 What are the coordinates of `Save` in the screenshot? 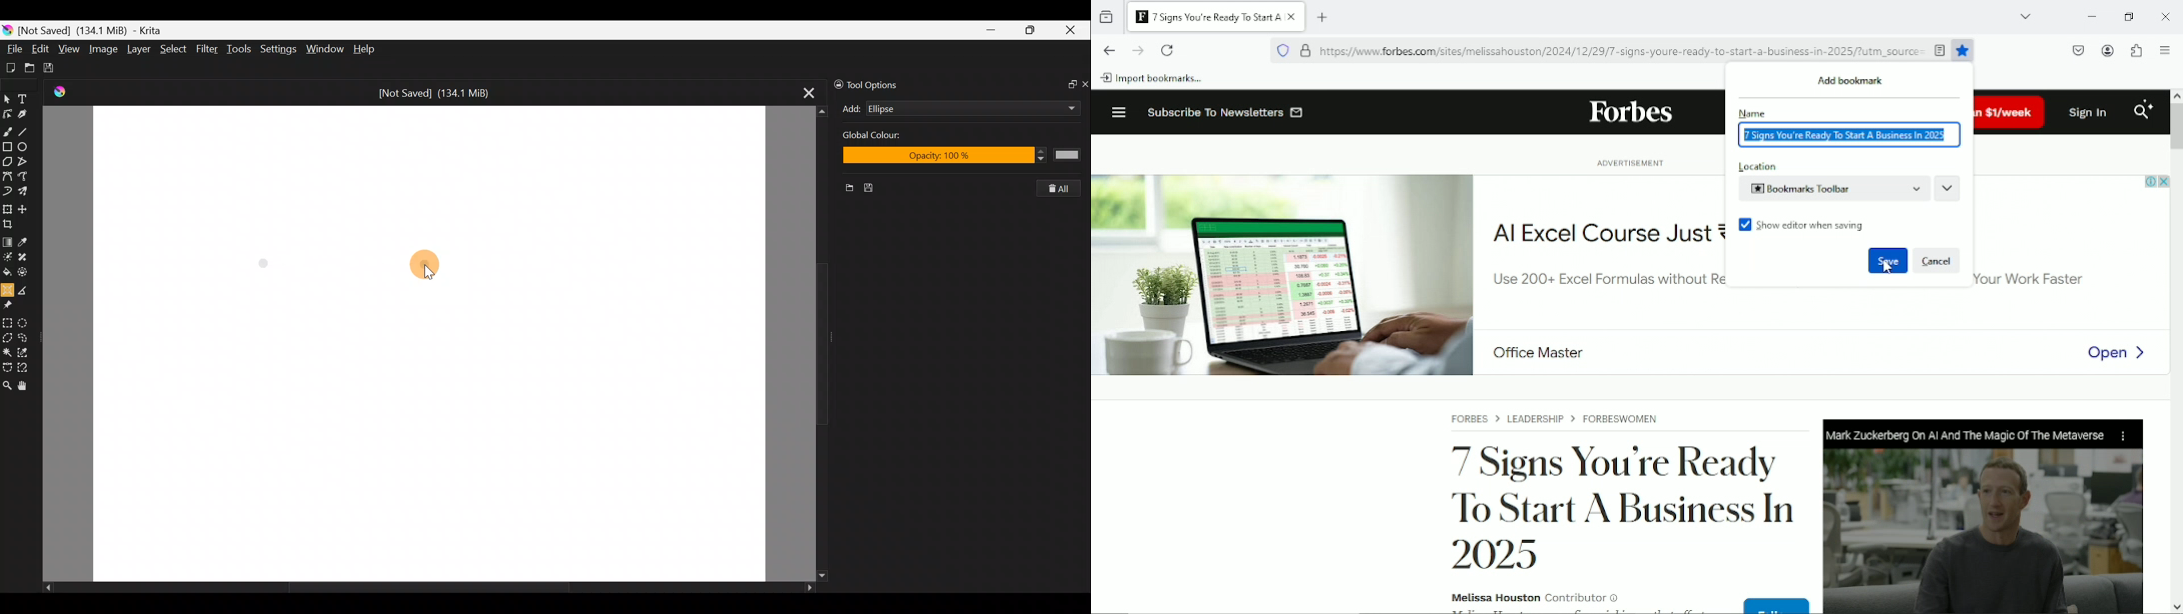 It's located at (1887, 261).